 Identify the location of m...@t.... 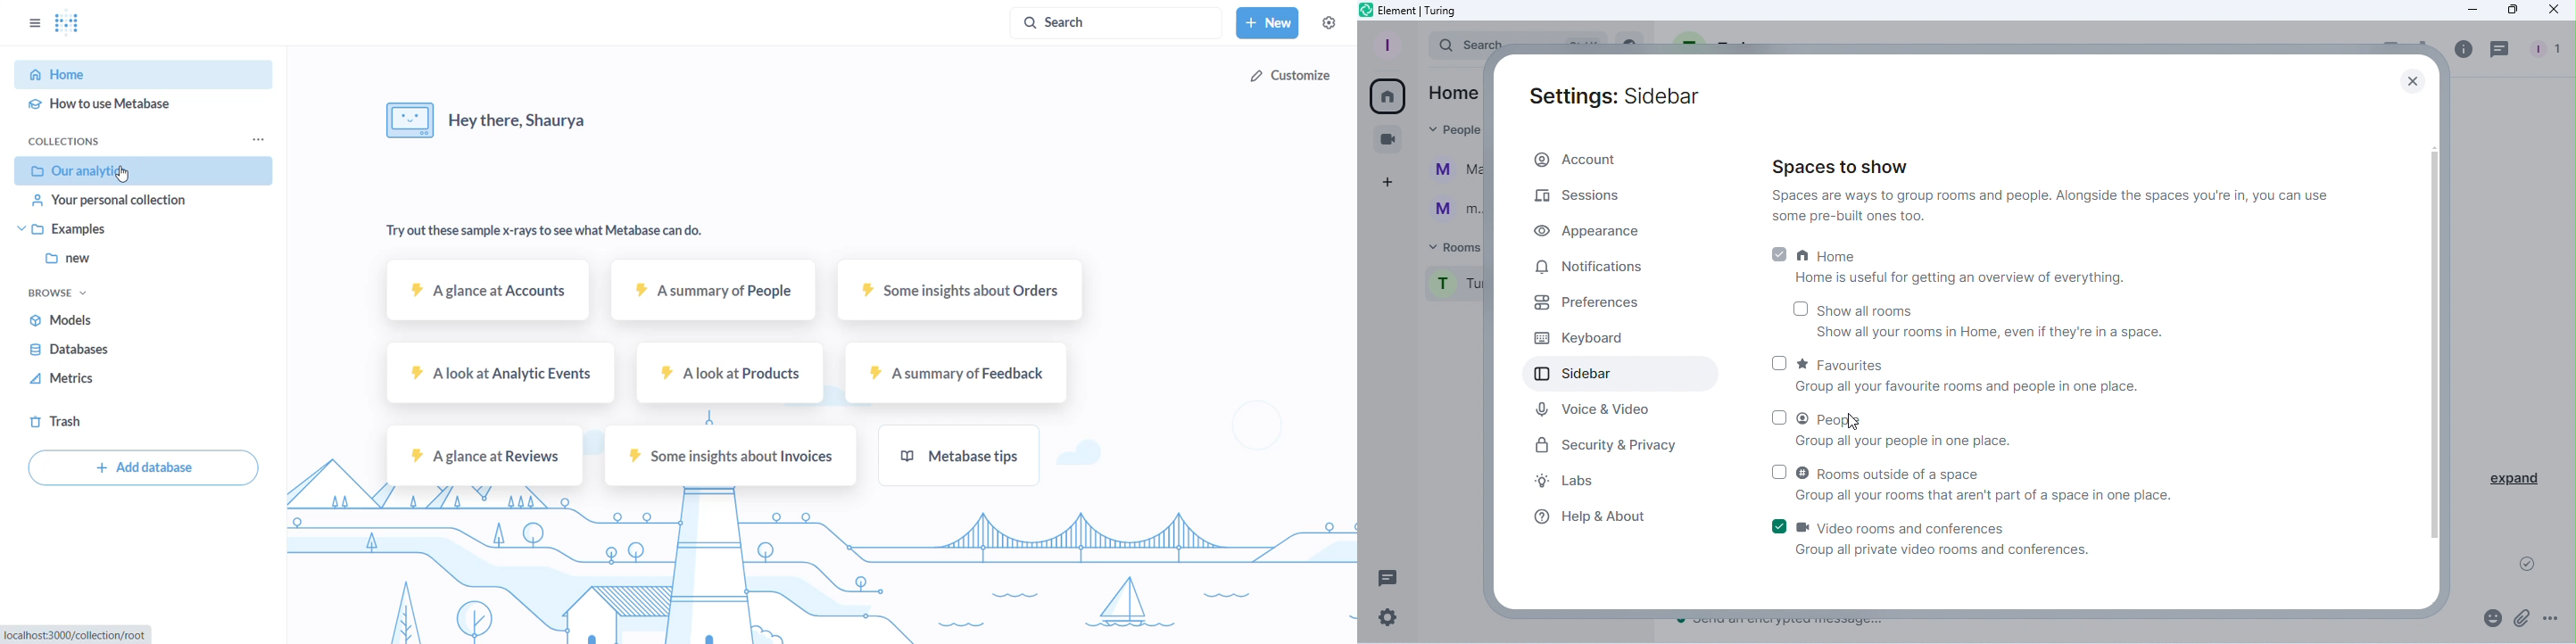
(1452, 210).